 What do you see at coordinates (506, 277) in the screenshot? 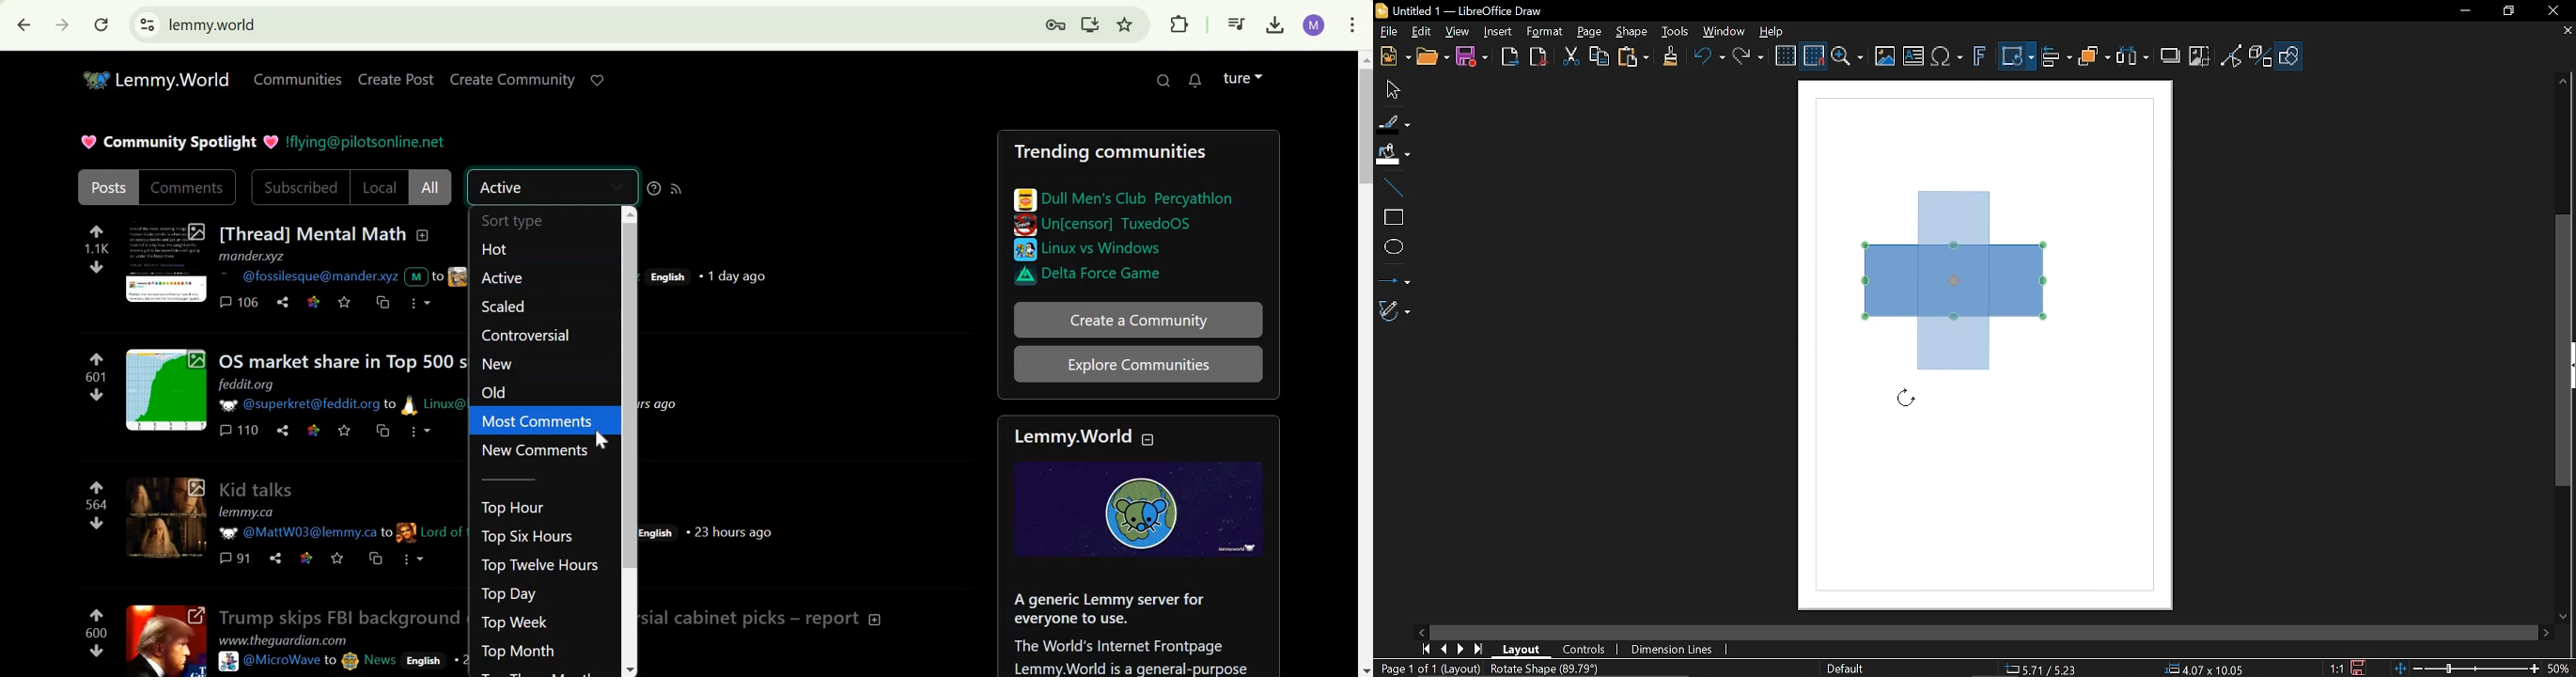
I see `Active` at bounding box center [506, 277].